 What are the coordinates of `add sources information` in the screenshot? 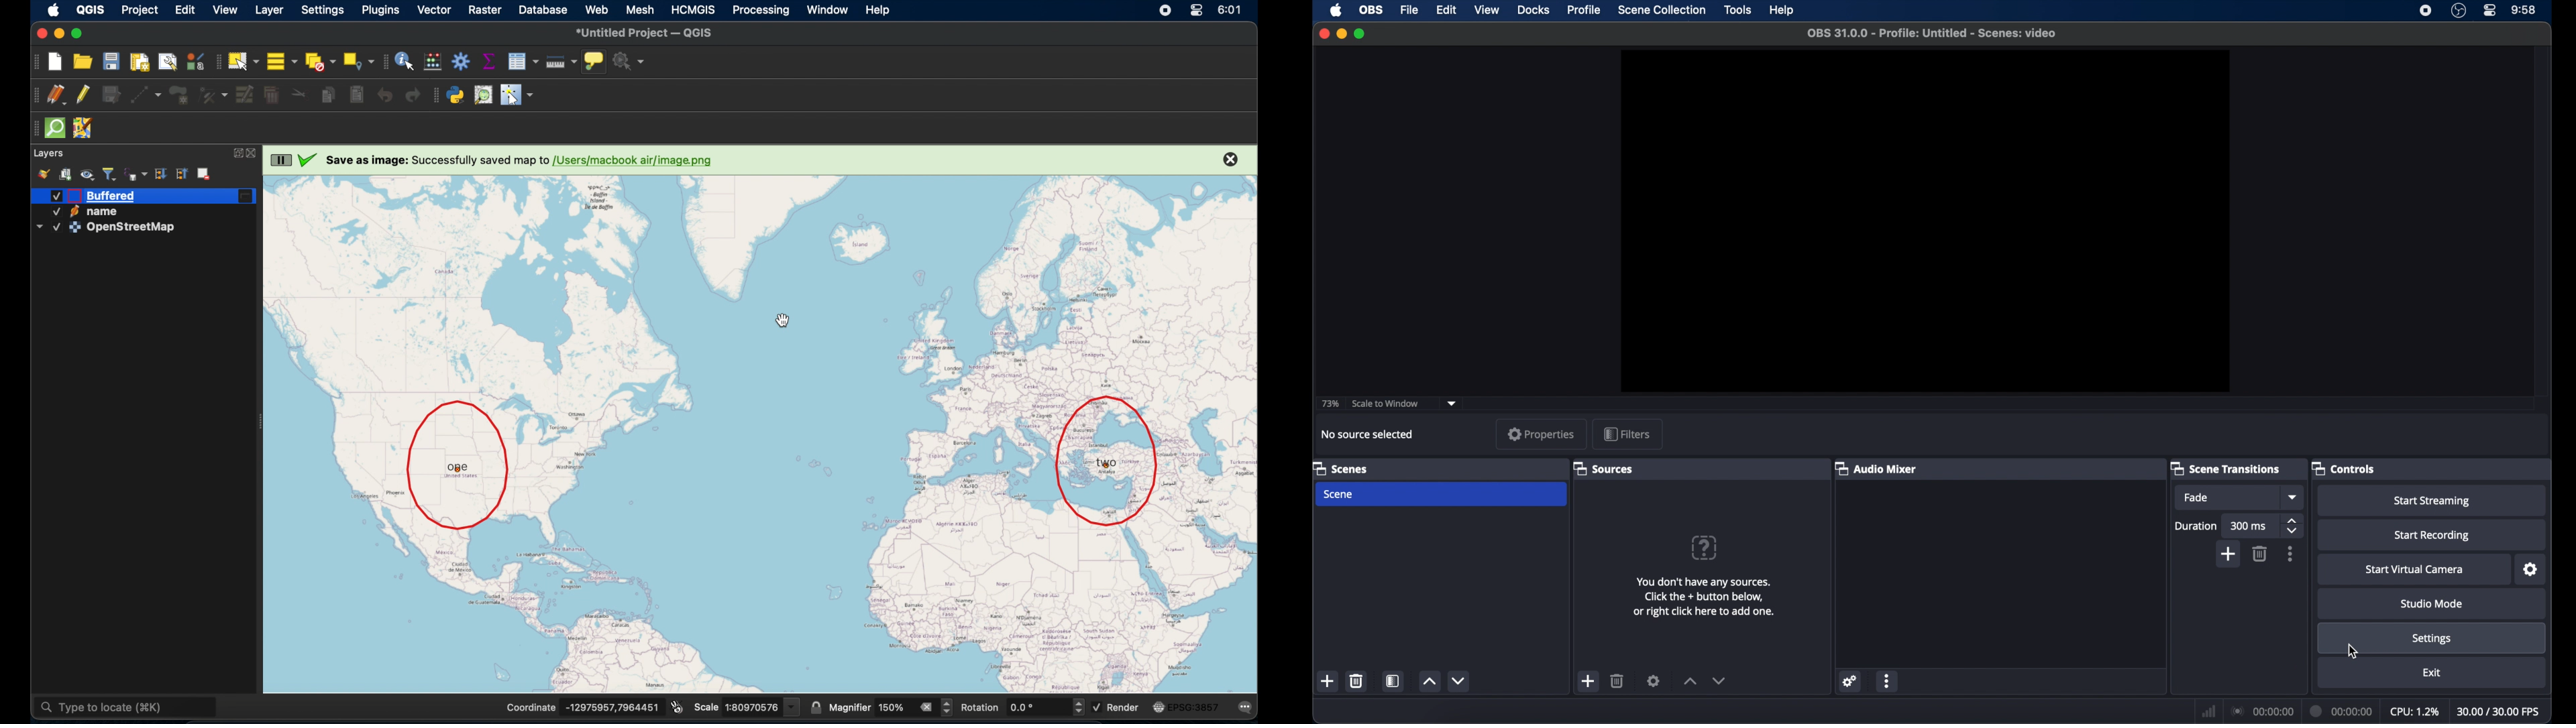 It's located at (1705, 597).